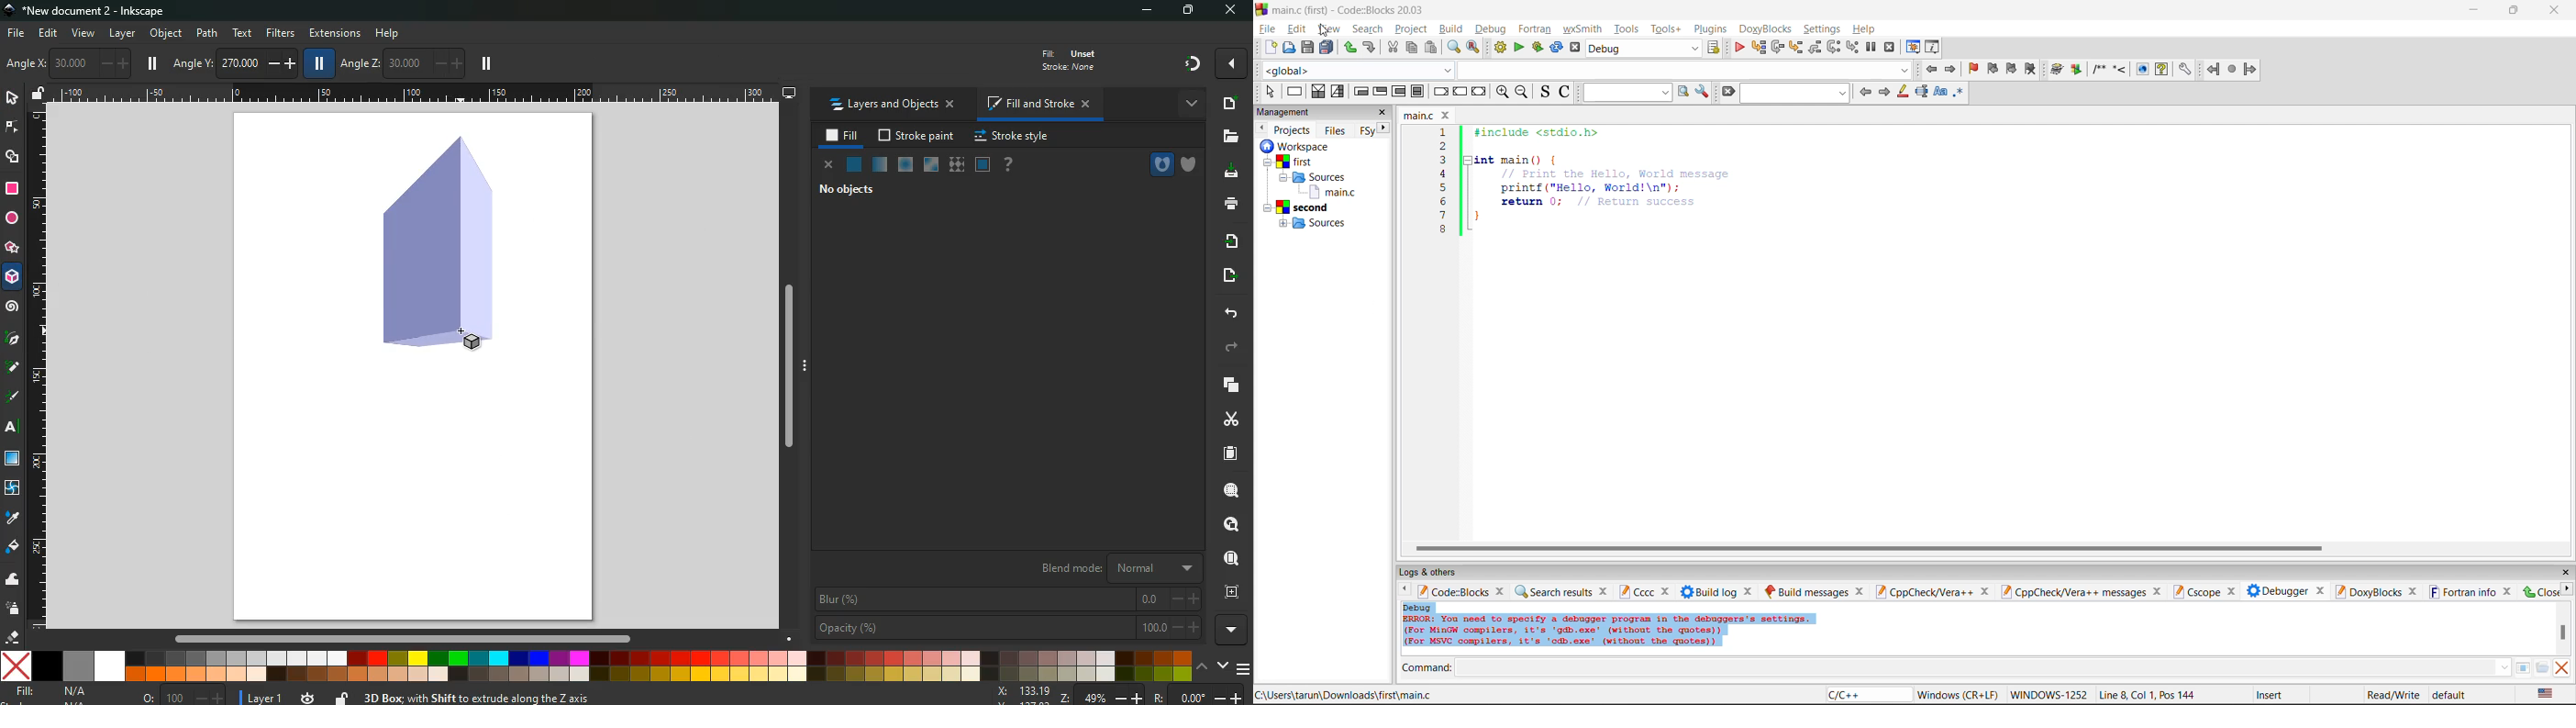 The image size is (2576, 728). Describe the element at coordinates (1111, 568) in the screenshot. I see `blend mode` at that location.